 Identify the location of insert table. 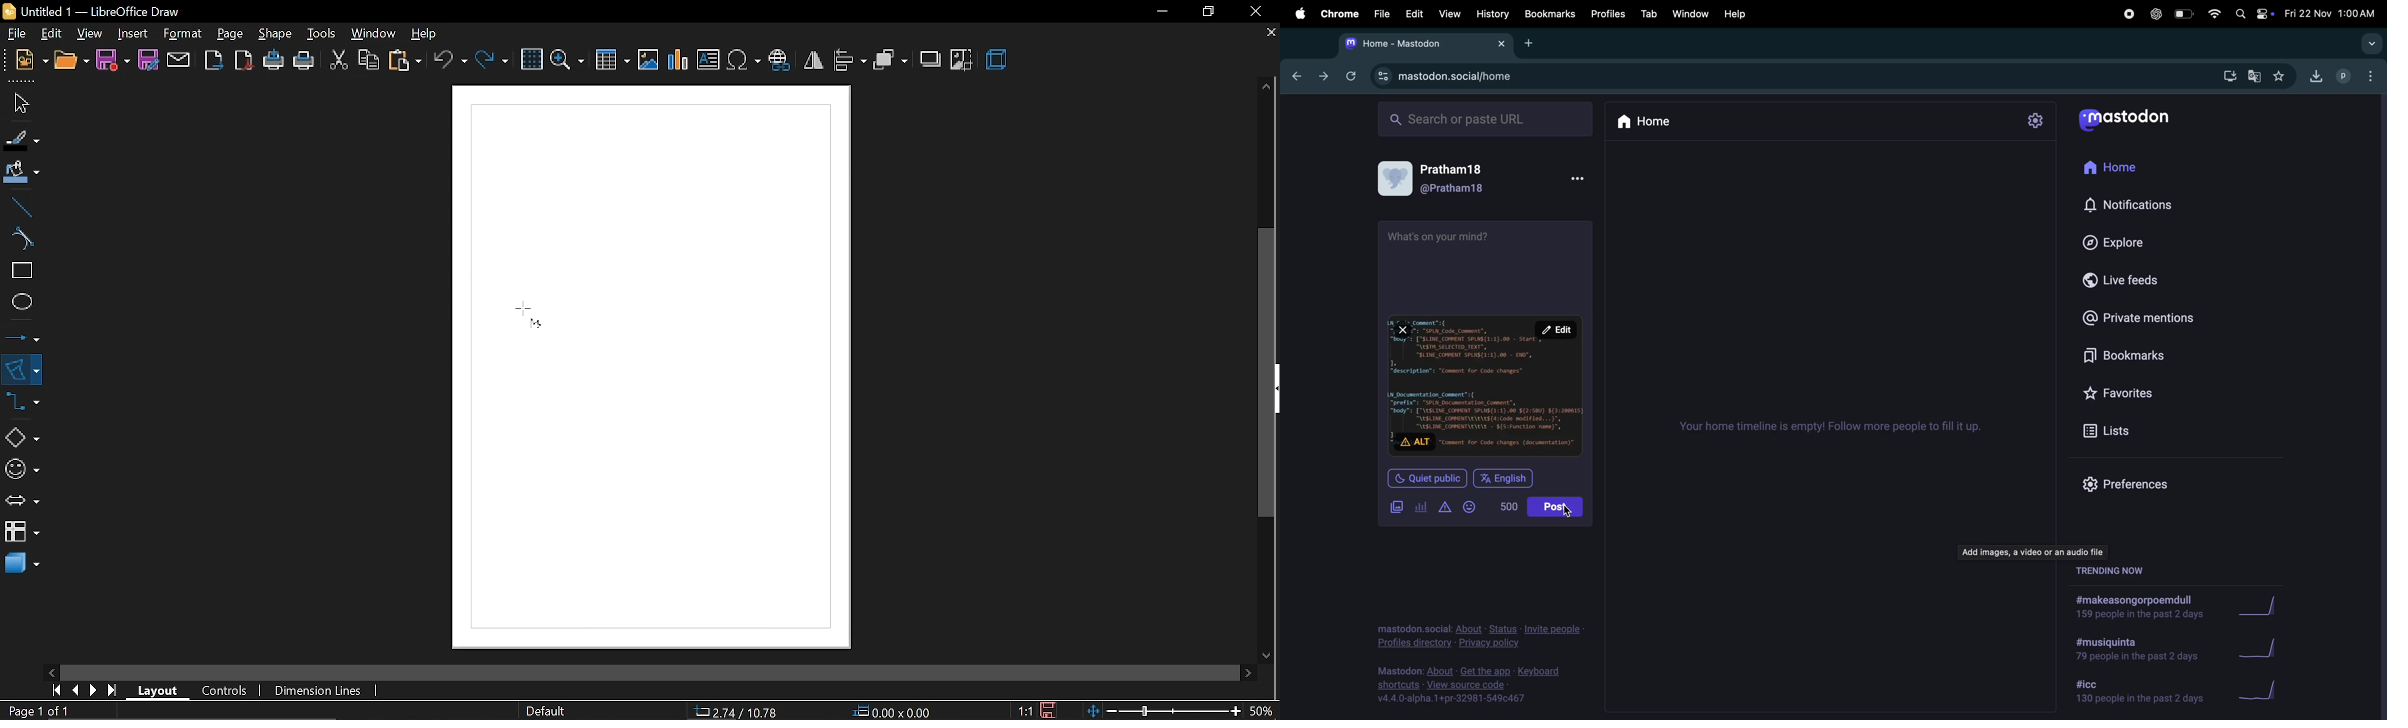
(612, 59).